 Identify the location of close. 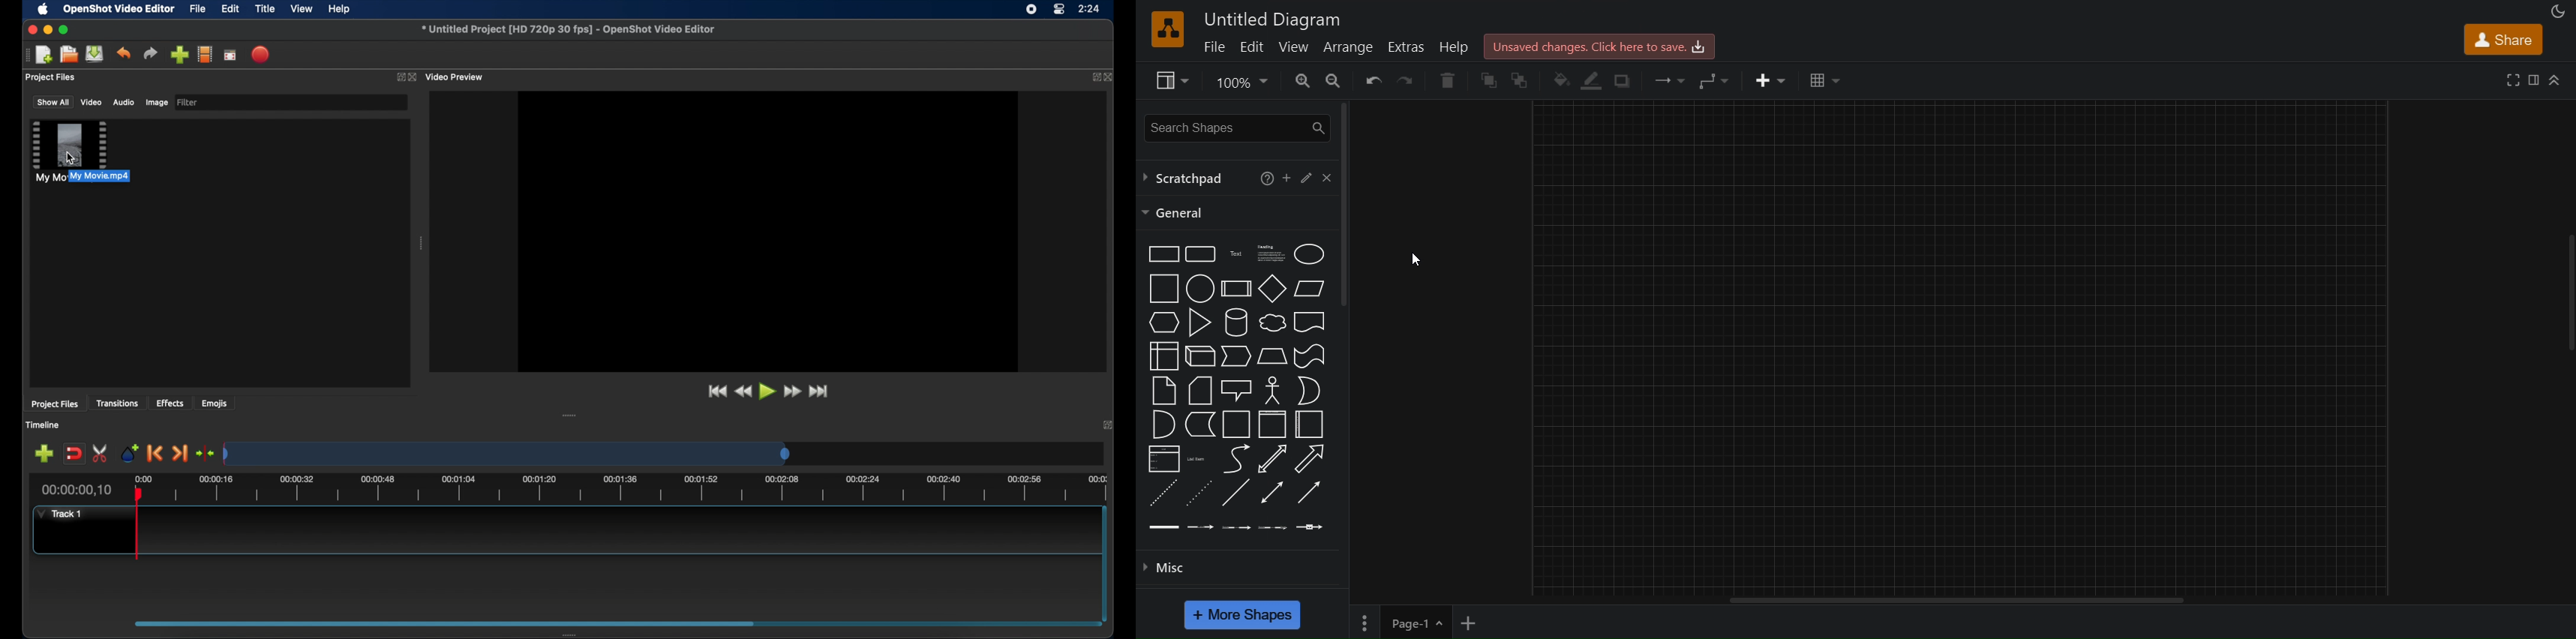
(1108, 424).